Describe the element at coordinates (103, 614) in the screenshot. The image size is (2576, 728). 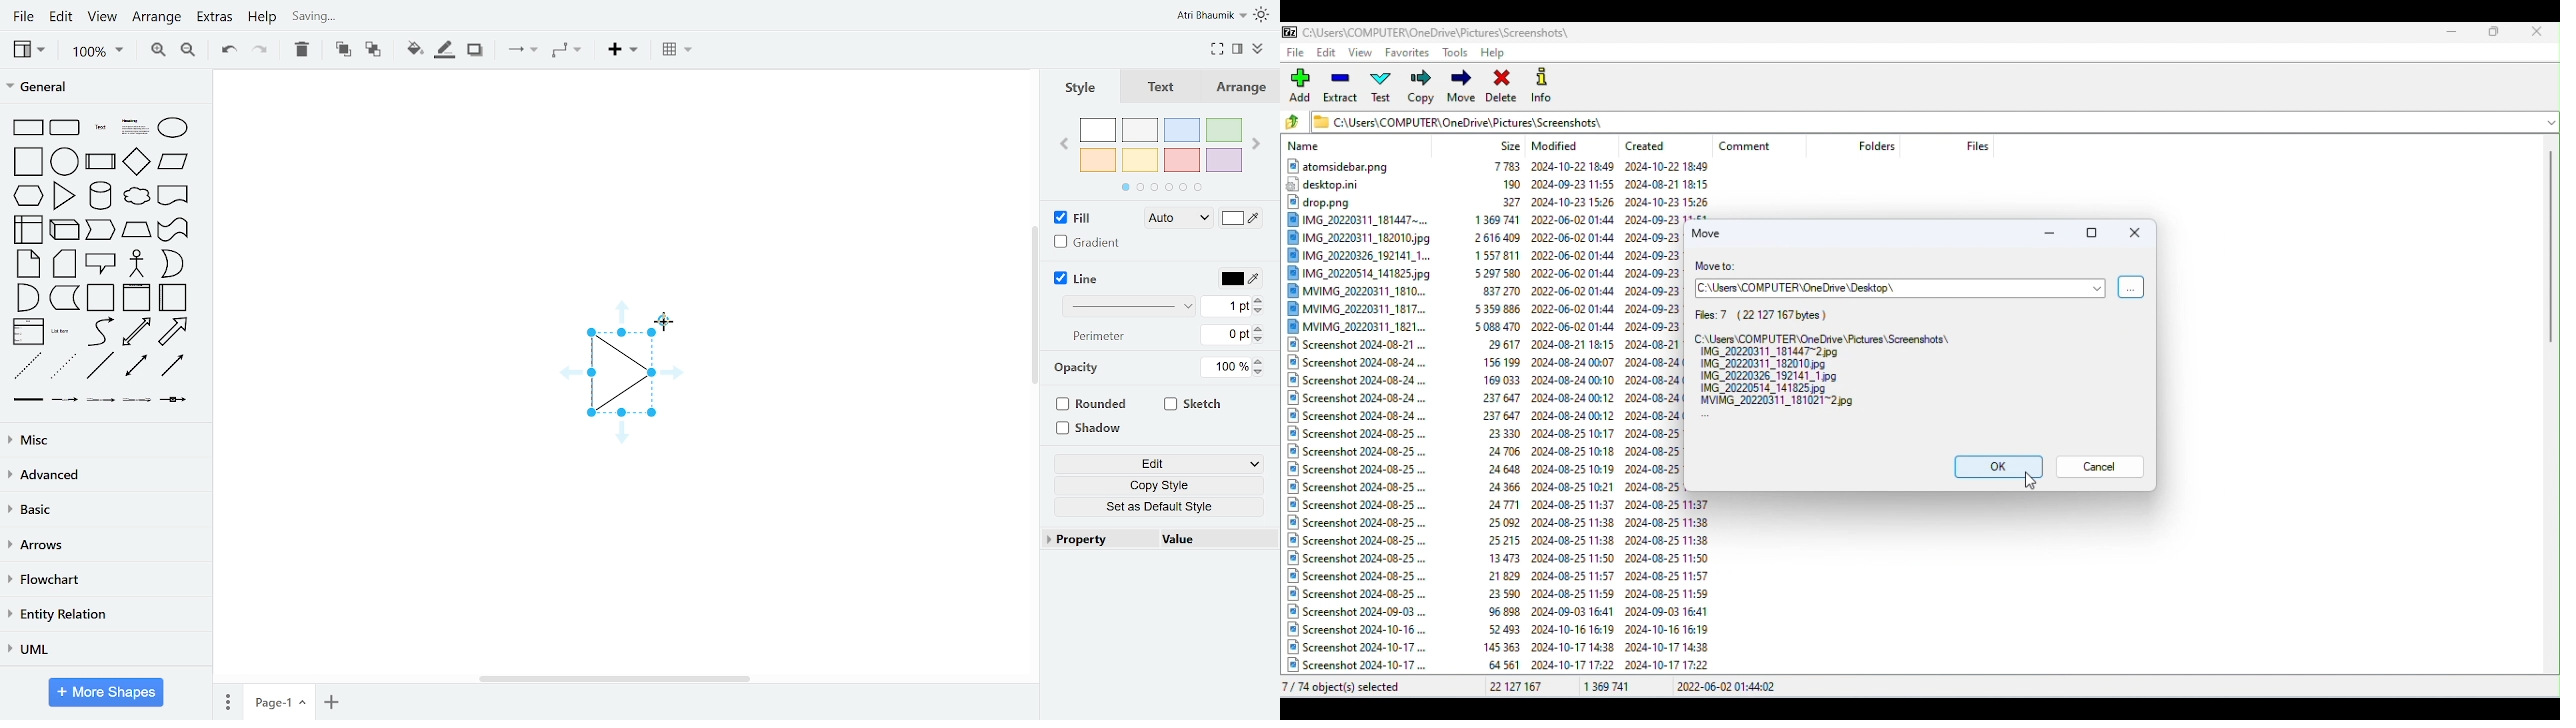
I see `entity relation` at that location.